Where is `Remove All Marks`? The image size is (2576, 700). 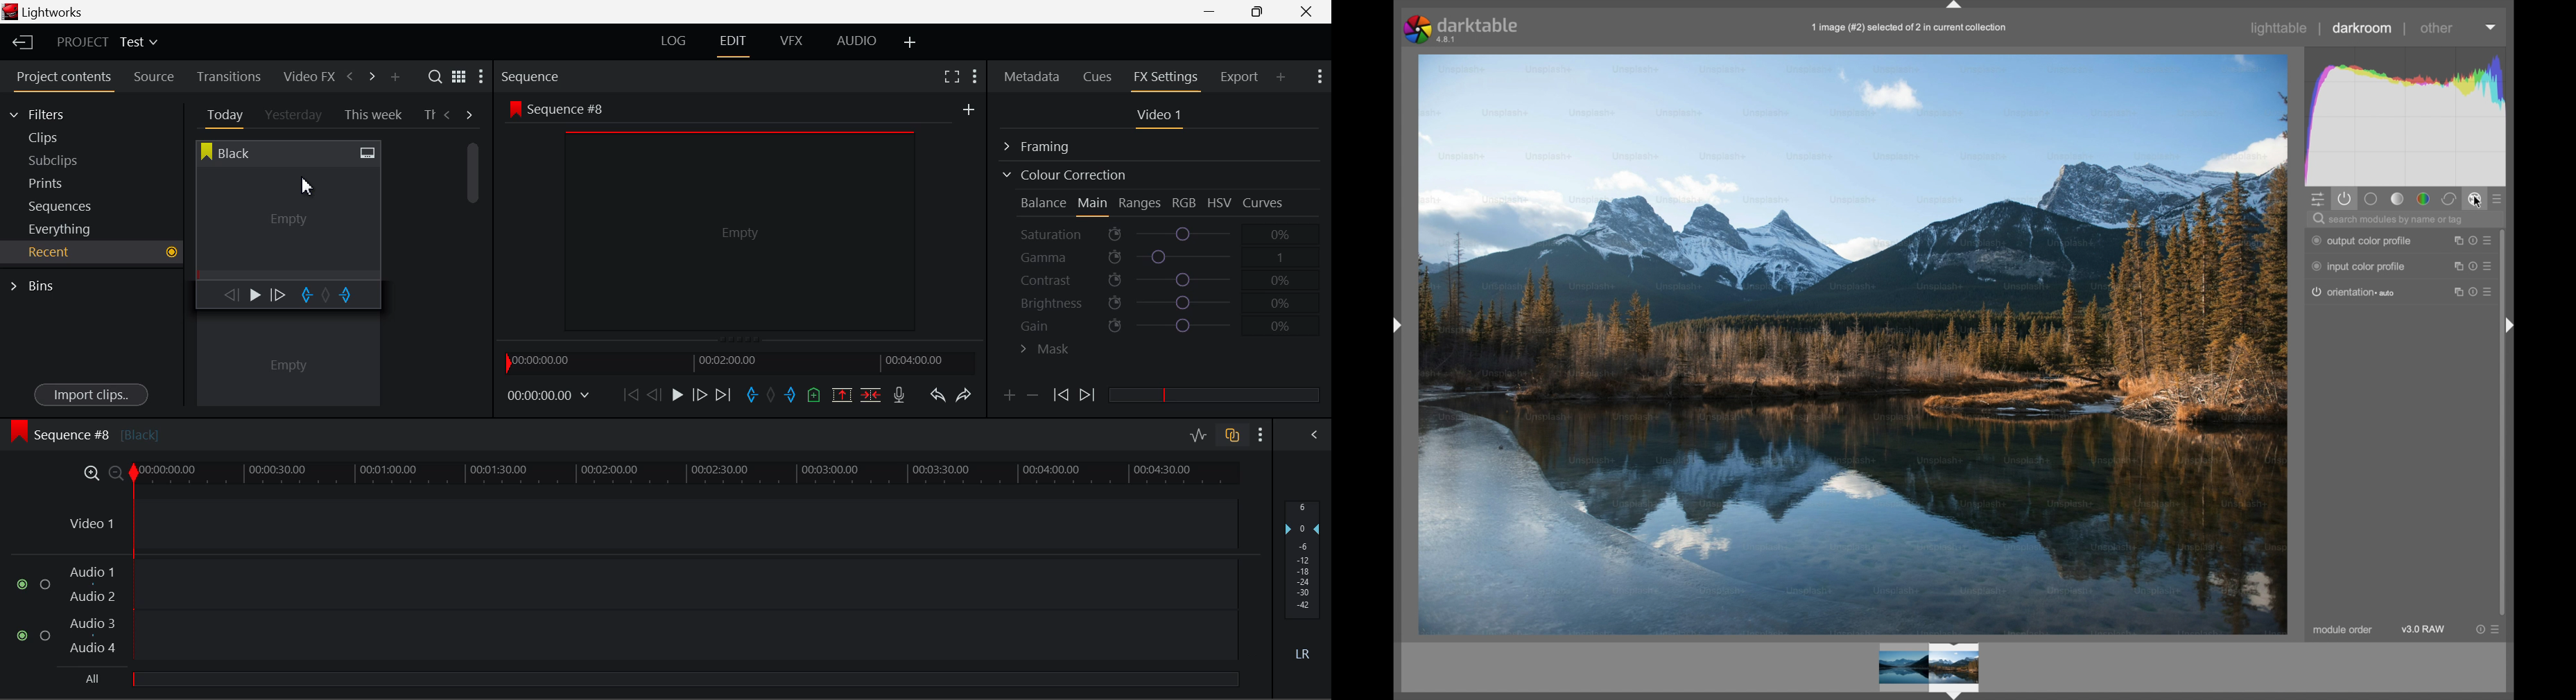 Remove All Marks is located at coordinates (772, 396).